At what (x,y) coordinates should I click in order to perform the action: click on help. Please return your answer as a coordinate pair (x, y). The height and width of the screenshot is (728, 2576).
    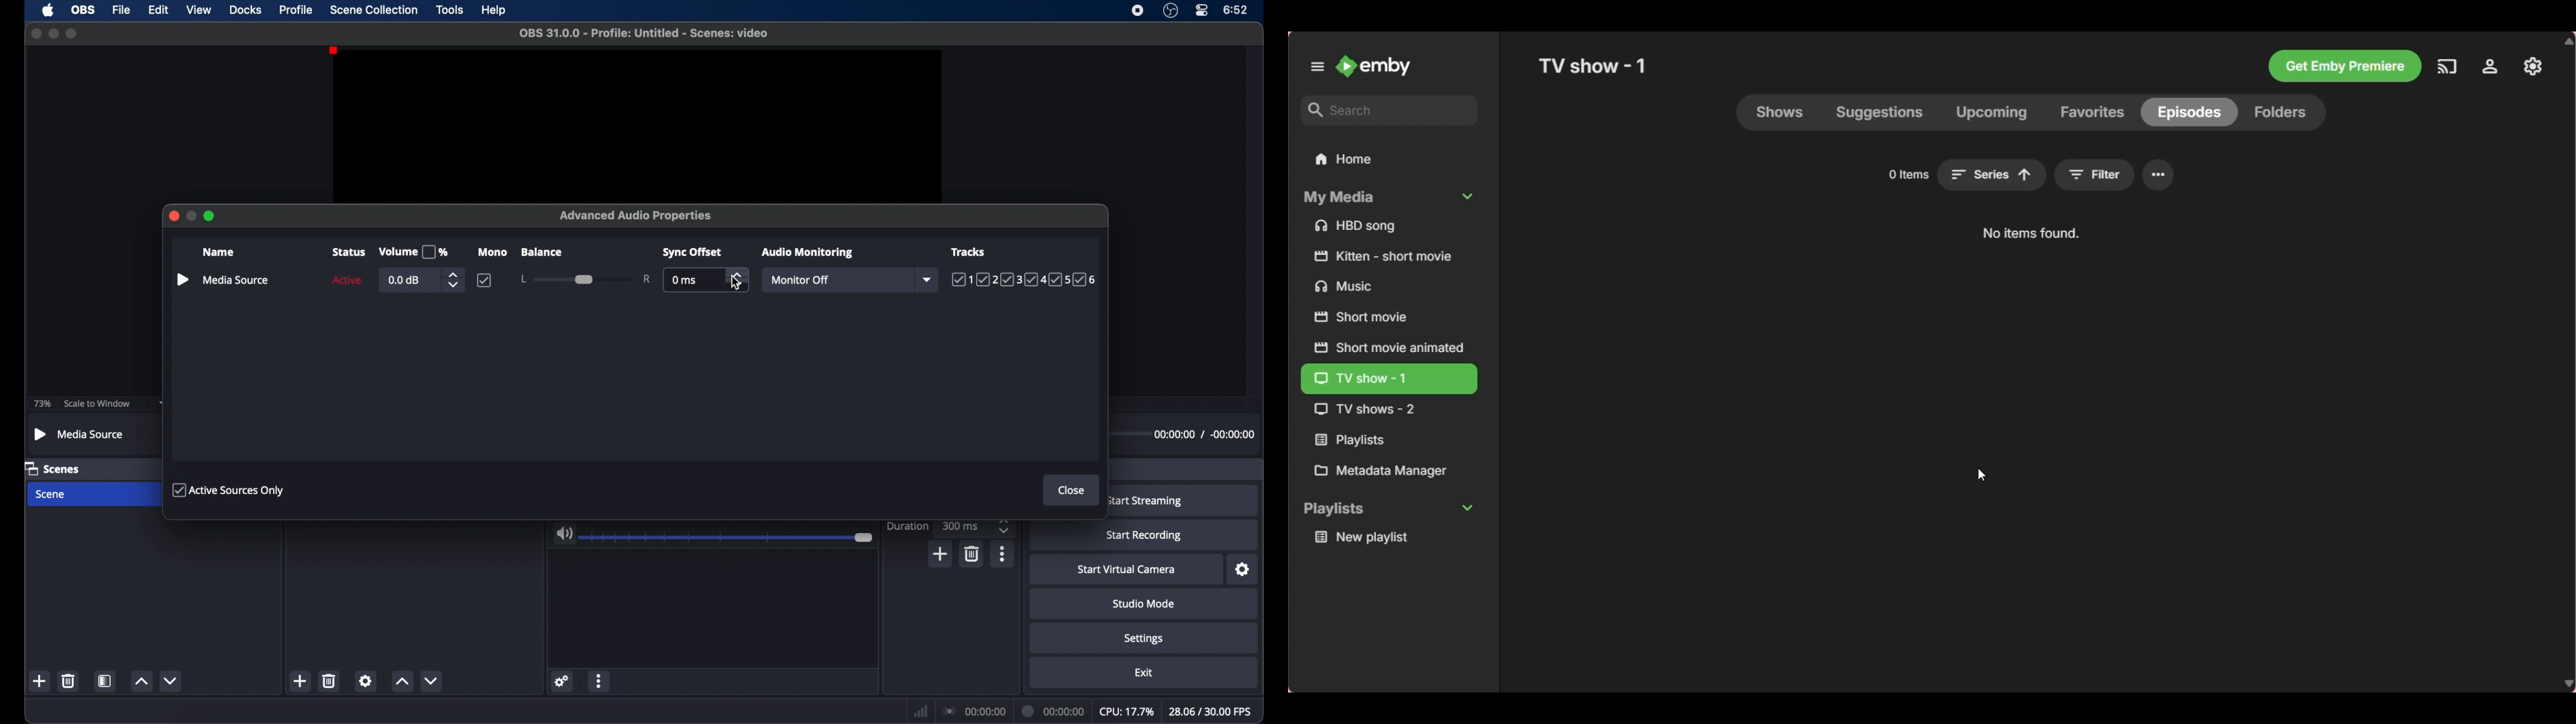
    Looking at the image, I should click on (494, 10).